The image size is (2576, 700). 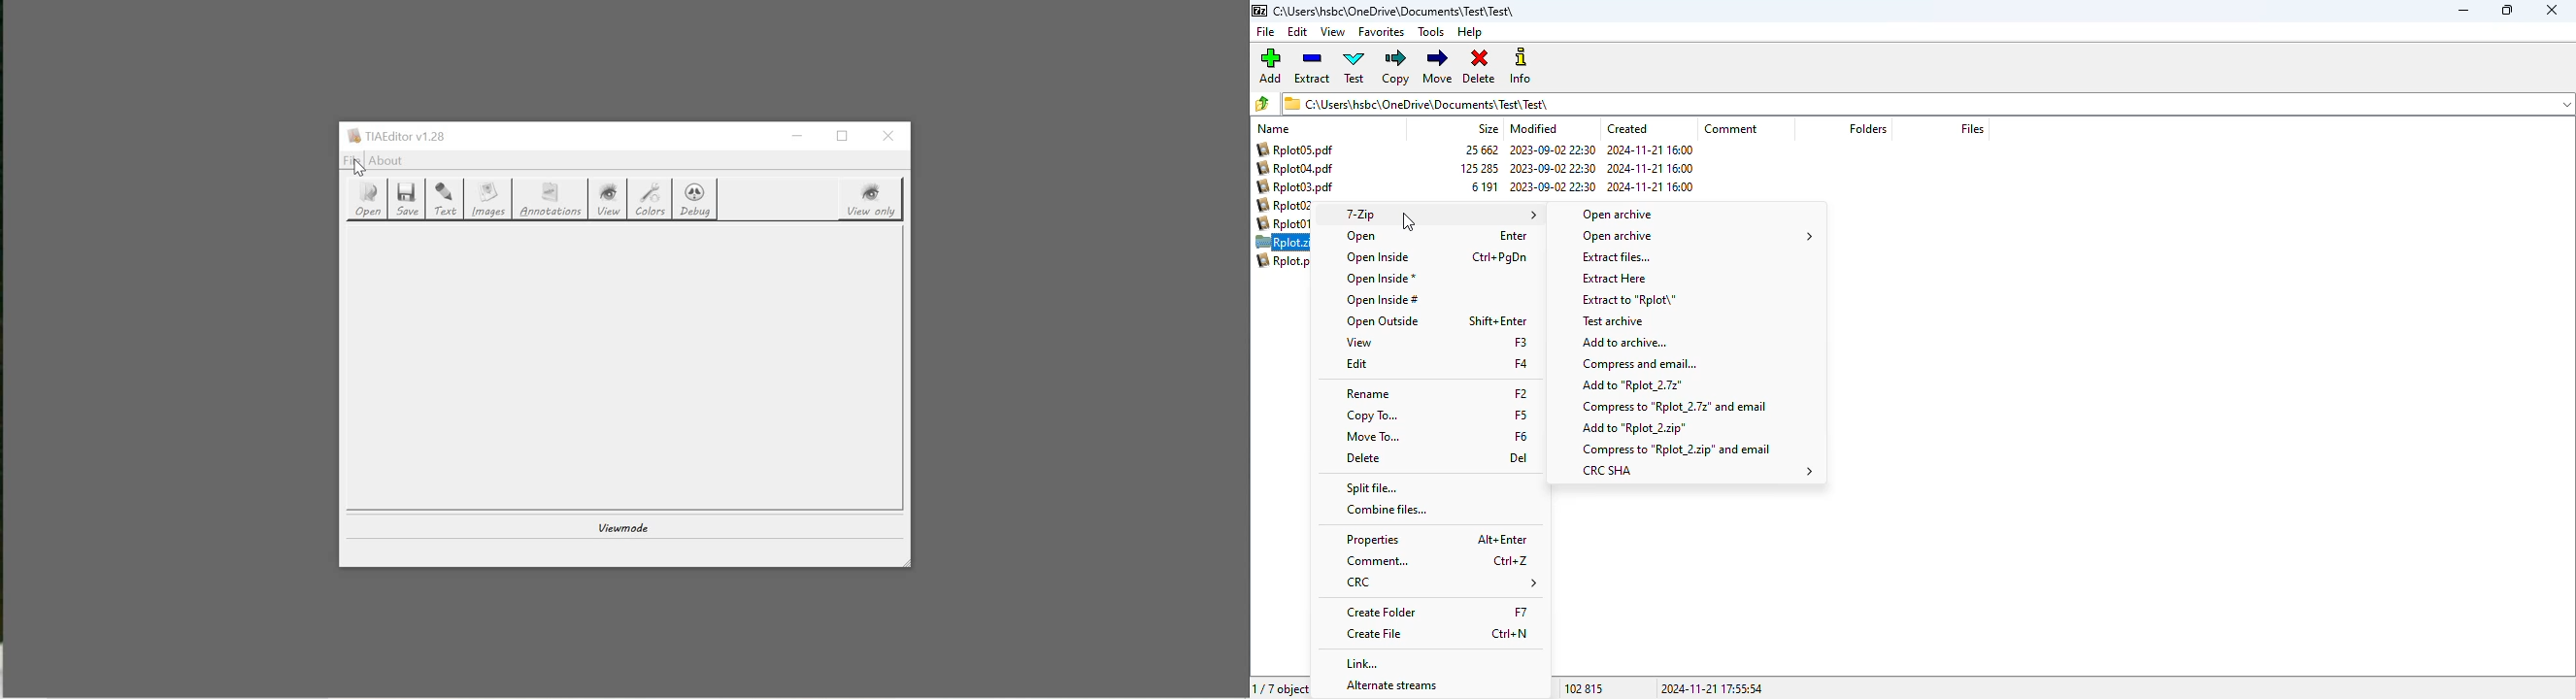 What do you see at coordinates (1372, 488) in the screenshot?
I see `split file` at bounding box center [1372, 488].